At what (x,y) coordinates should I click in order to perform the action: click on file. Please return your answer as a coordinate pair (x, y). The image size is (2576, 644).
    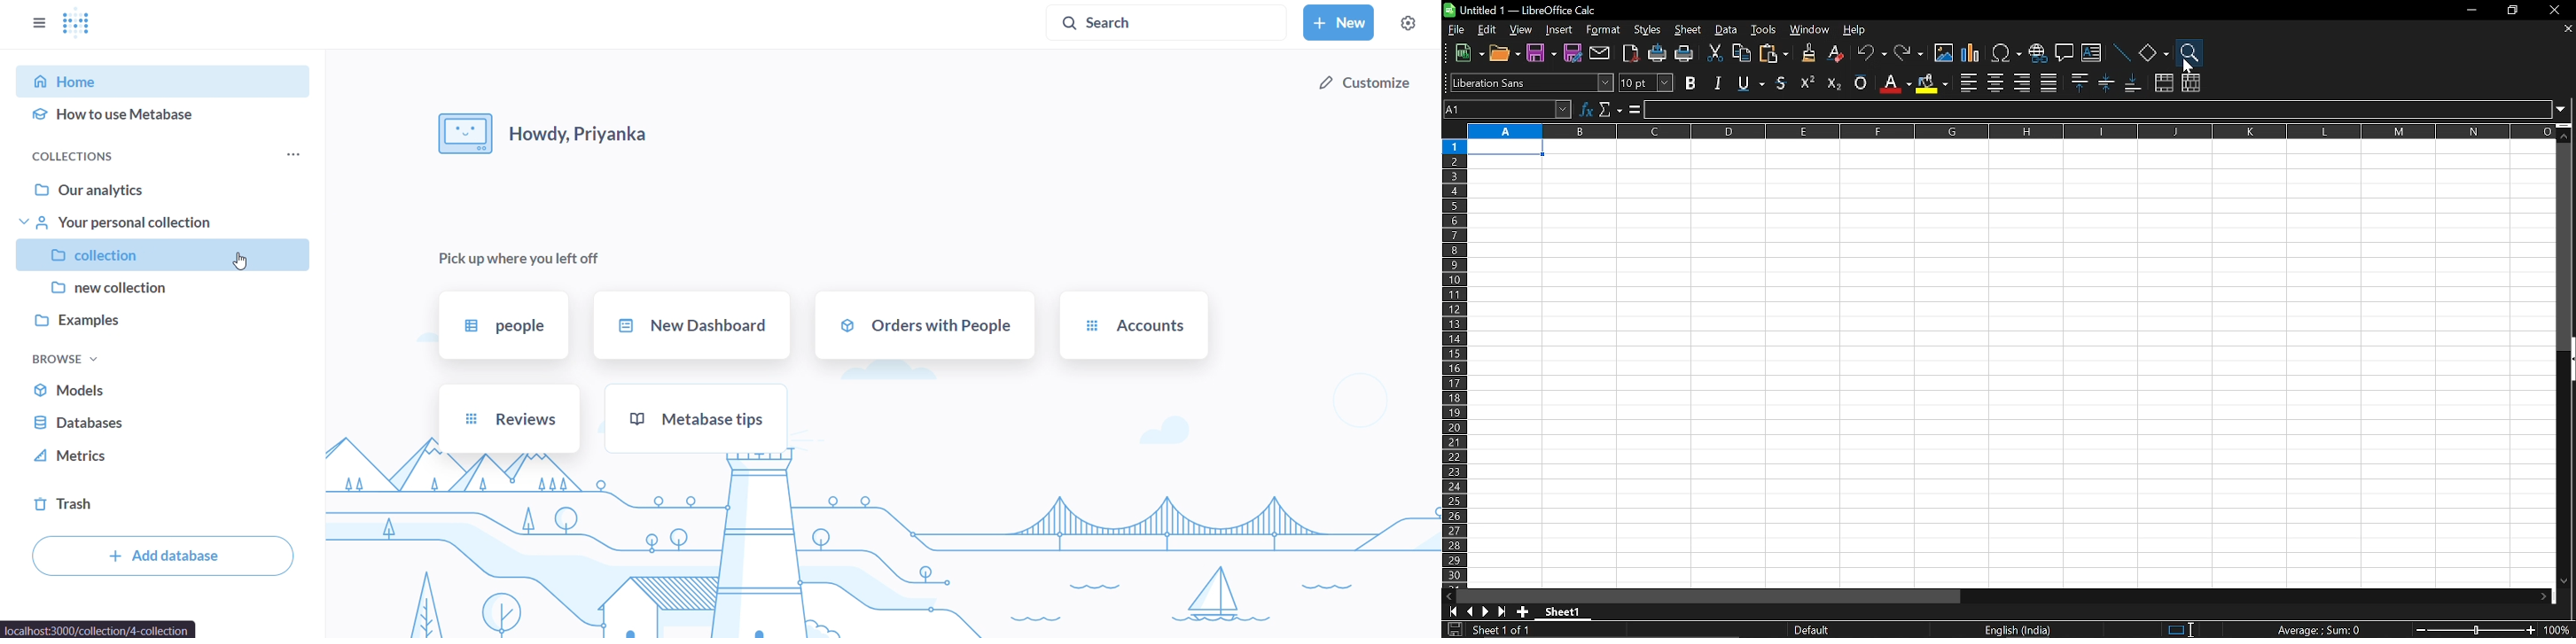
    Looking at the image, I should click on (1457, 30).